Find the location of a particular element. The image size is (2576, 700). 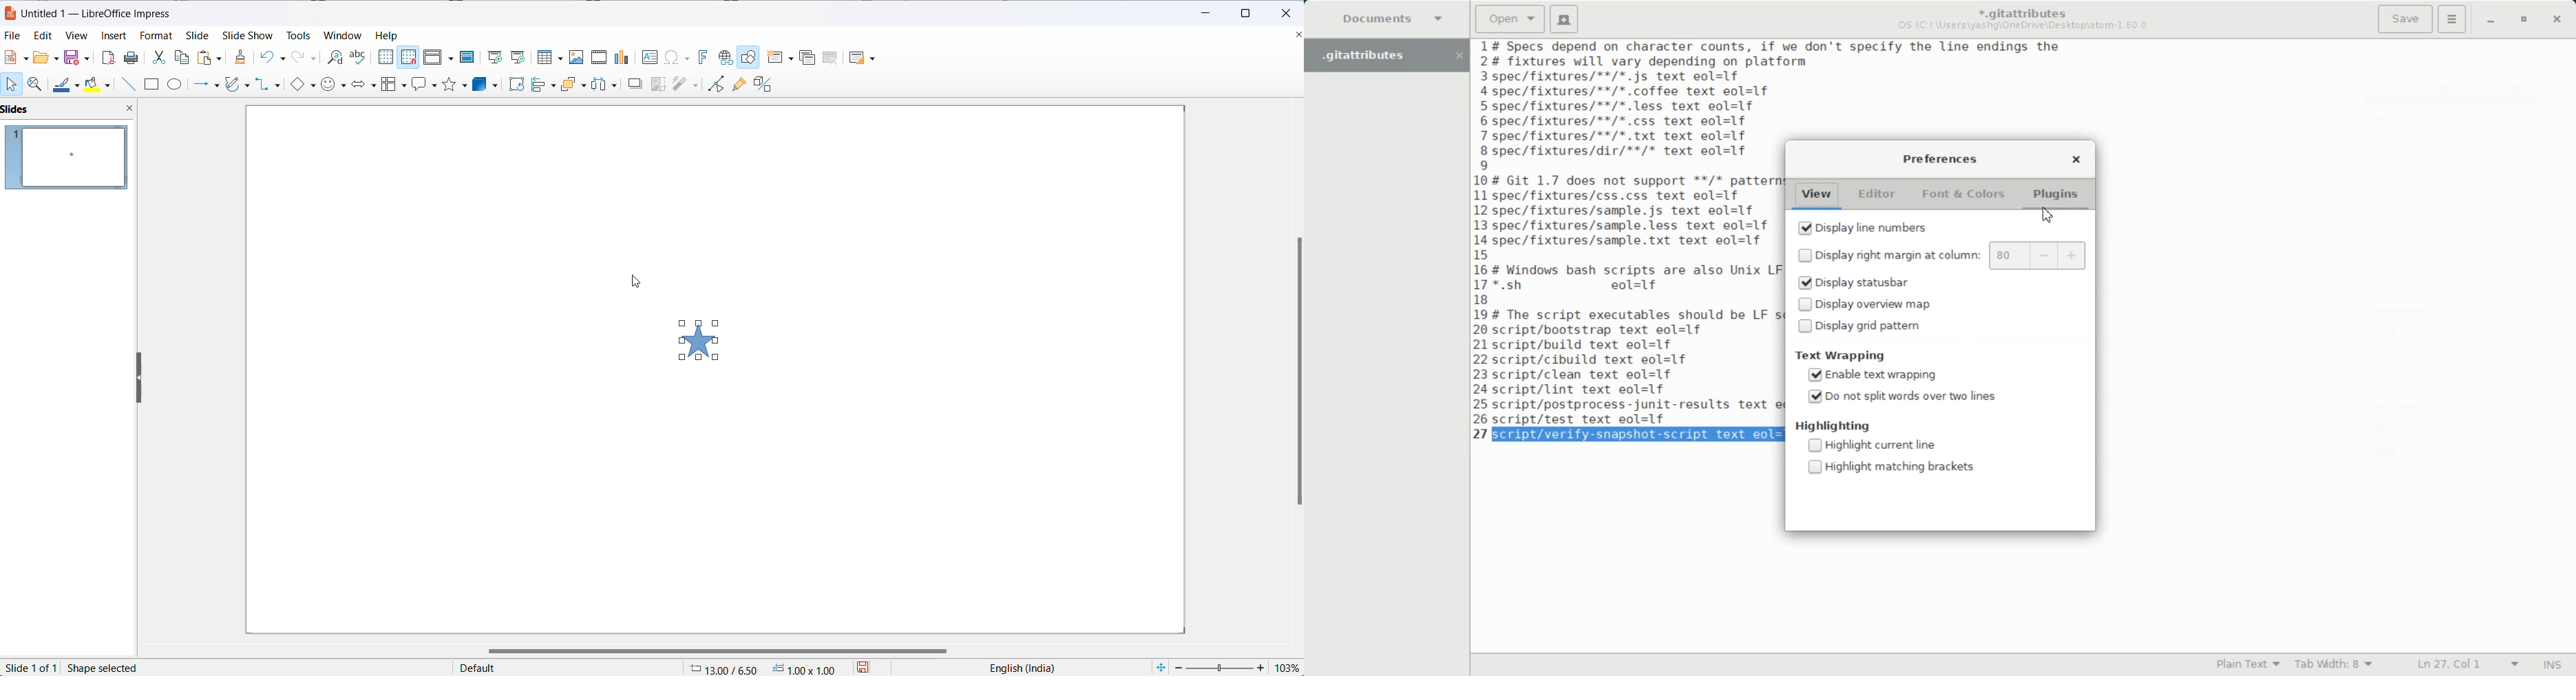

Close is located at coordinates (2075, 158).